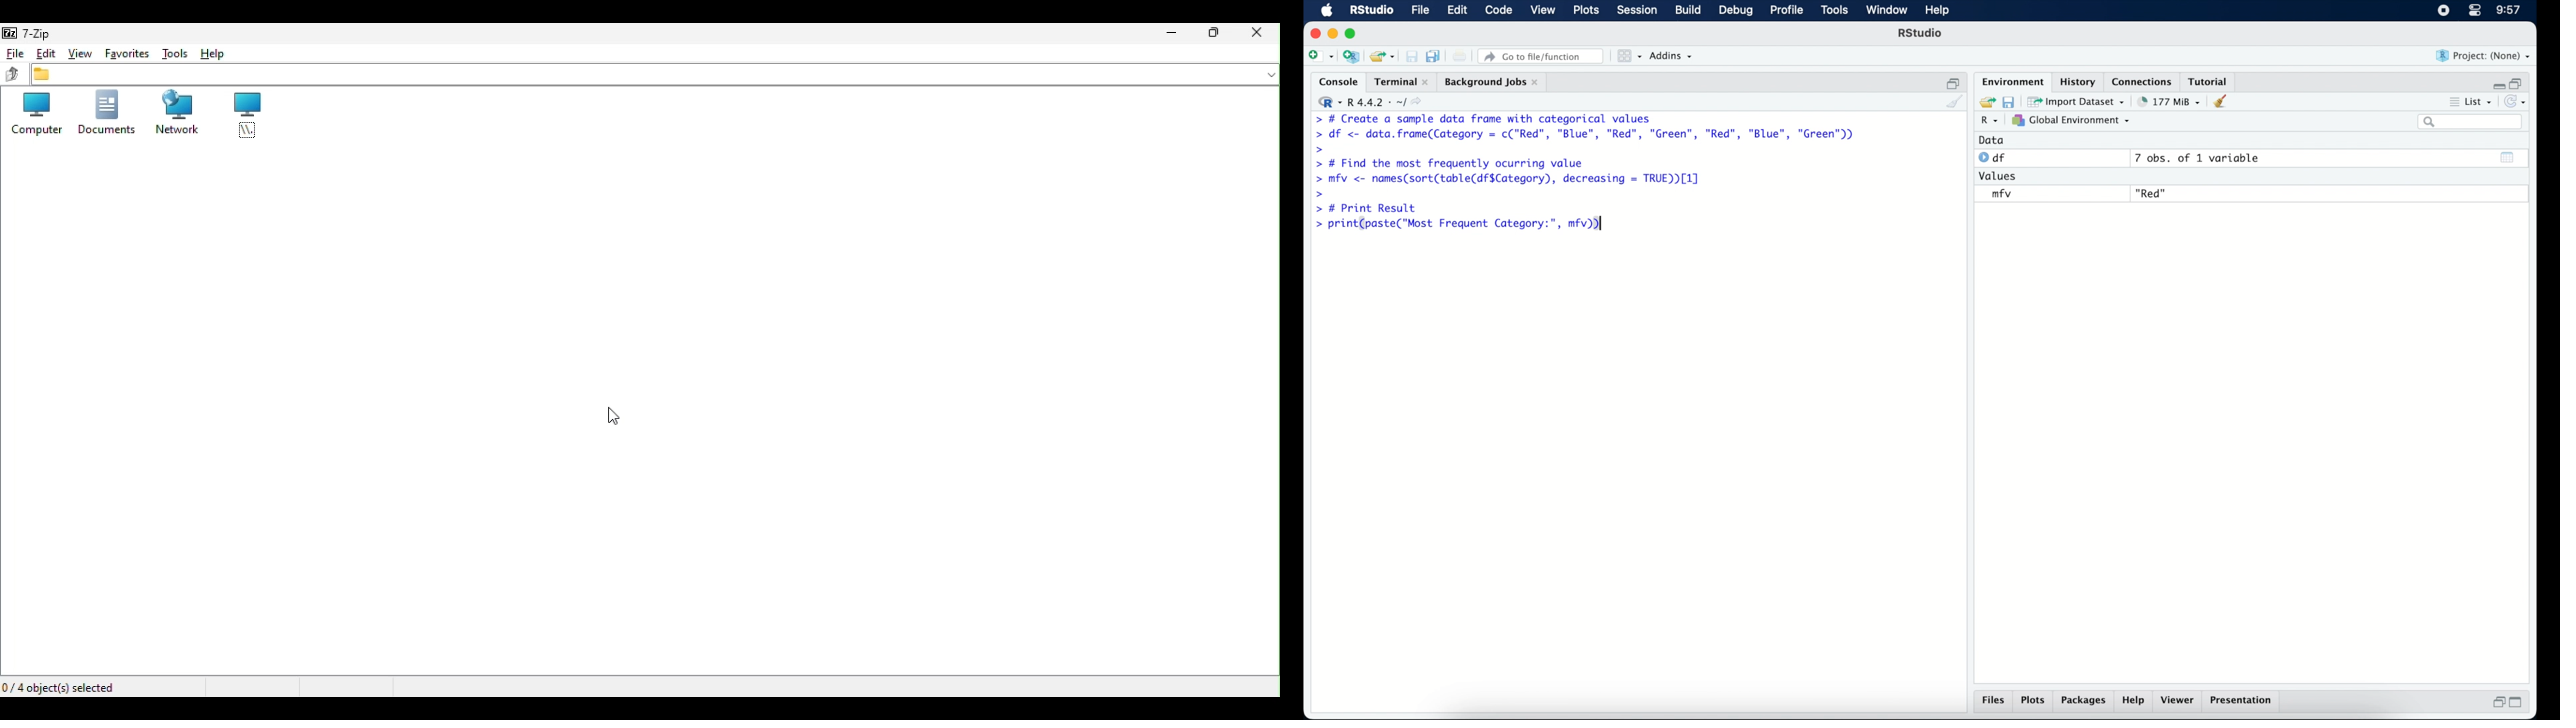  I want to click on session, so click(1637, 11).